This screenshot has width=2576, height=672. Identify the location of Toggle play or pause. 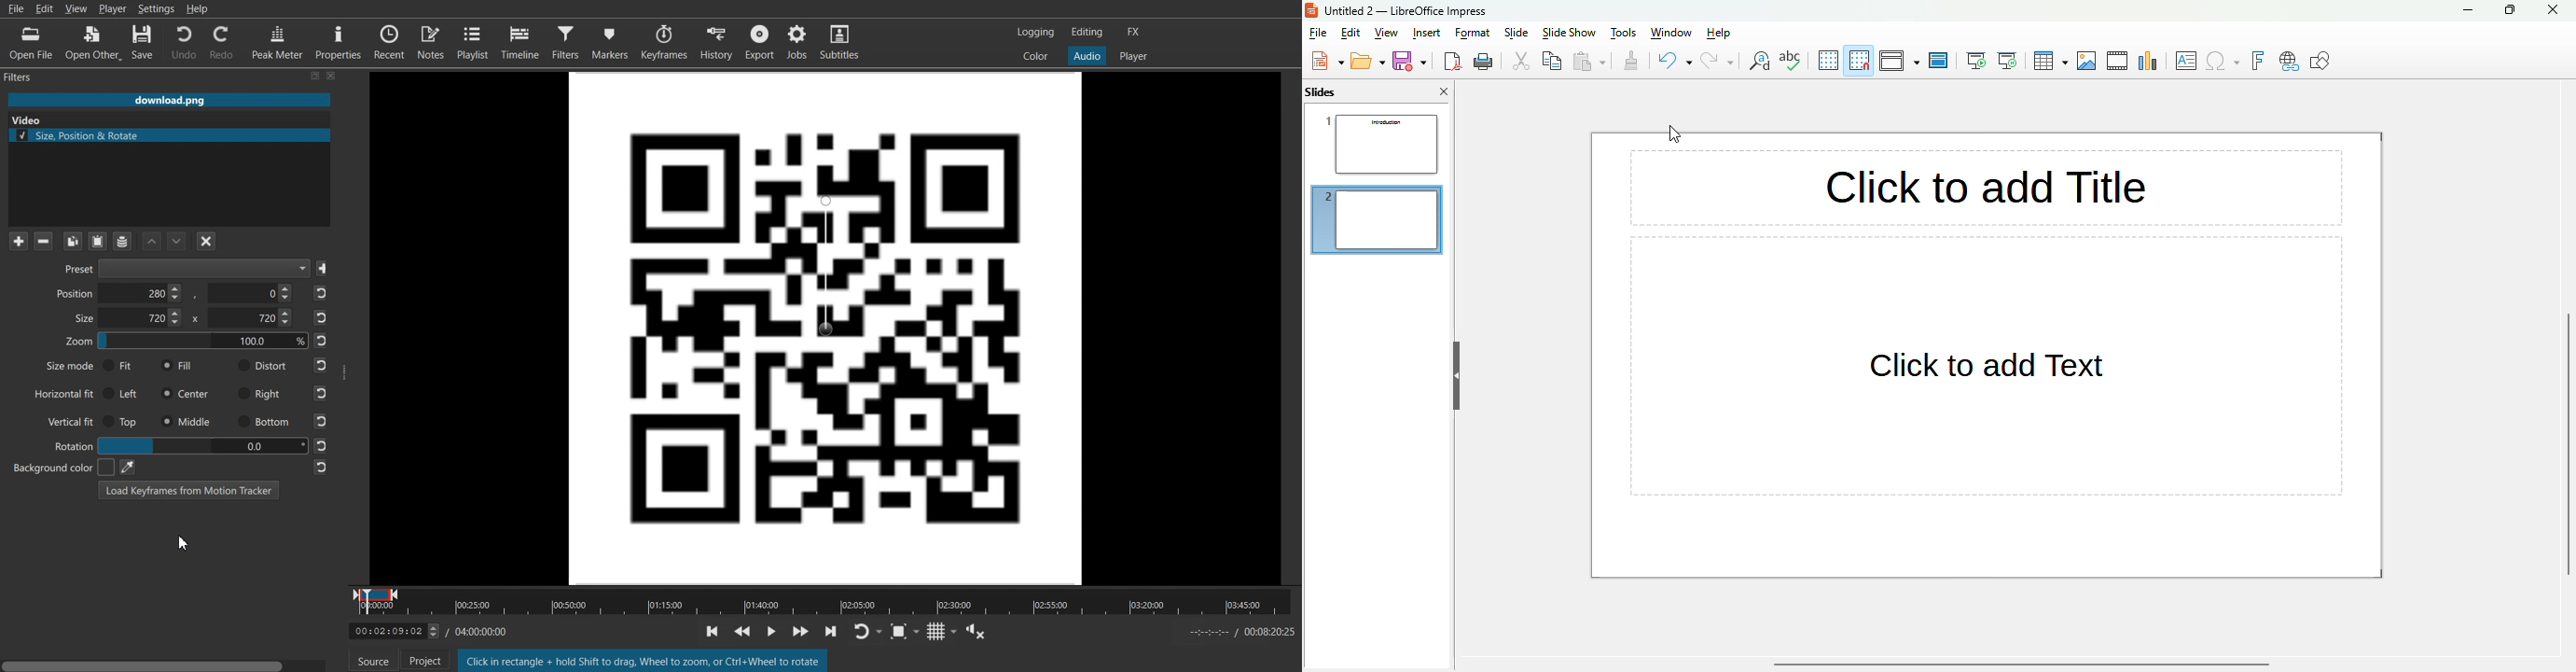
(773, 630).